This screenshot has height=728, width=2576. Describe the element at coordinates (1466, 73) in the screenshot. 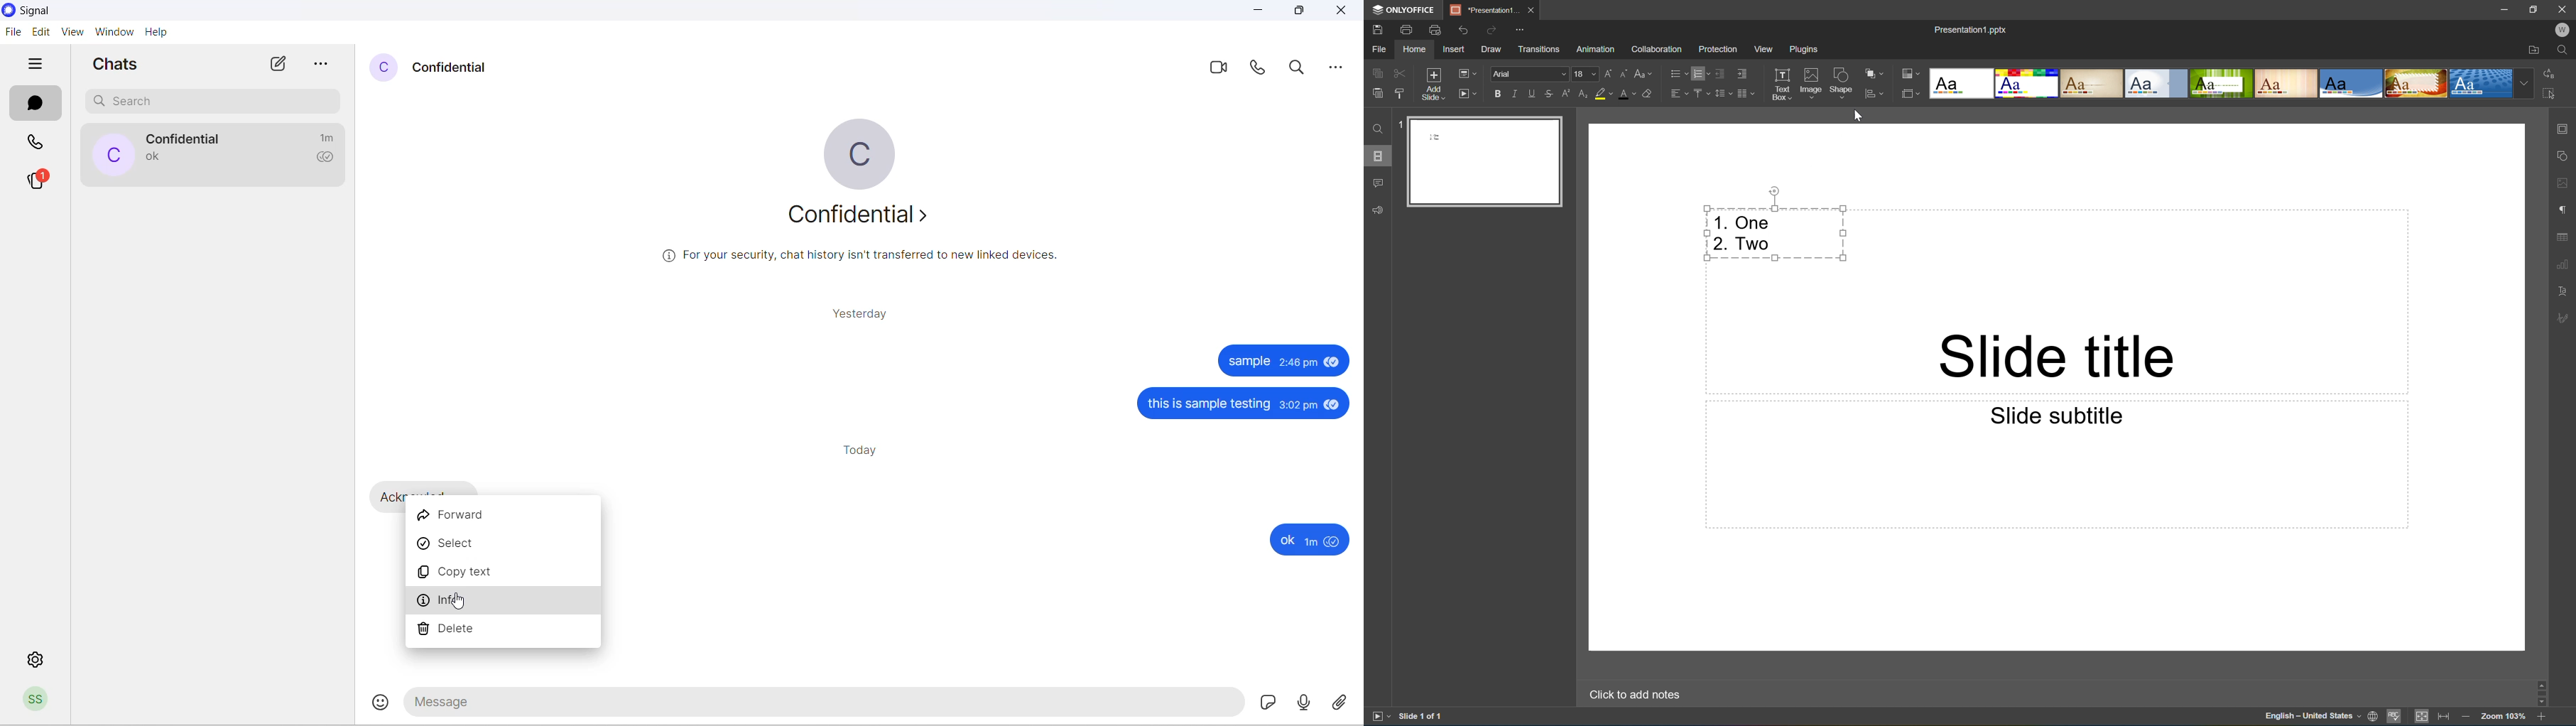

I see `Change slide layout` at that location.